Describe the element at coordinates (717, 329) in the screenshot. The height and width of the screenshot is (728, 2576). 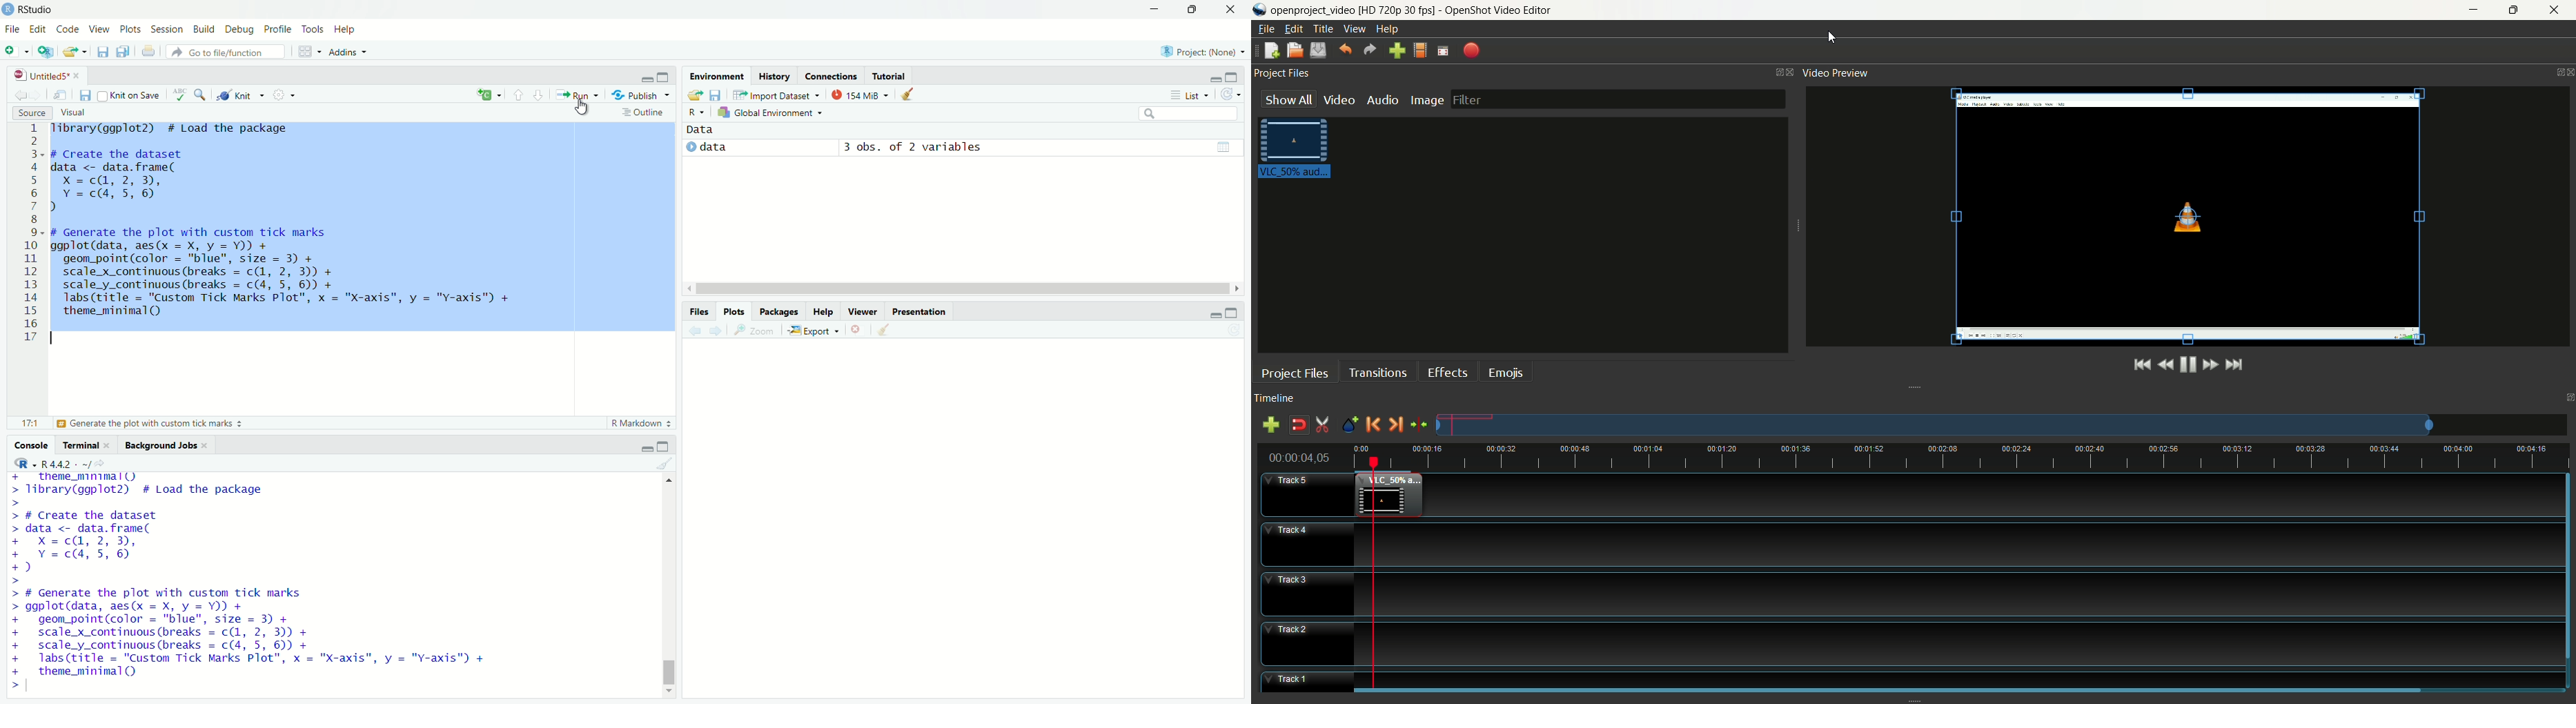
I see `next plot` at that location.